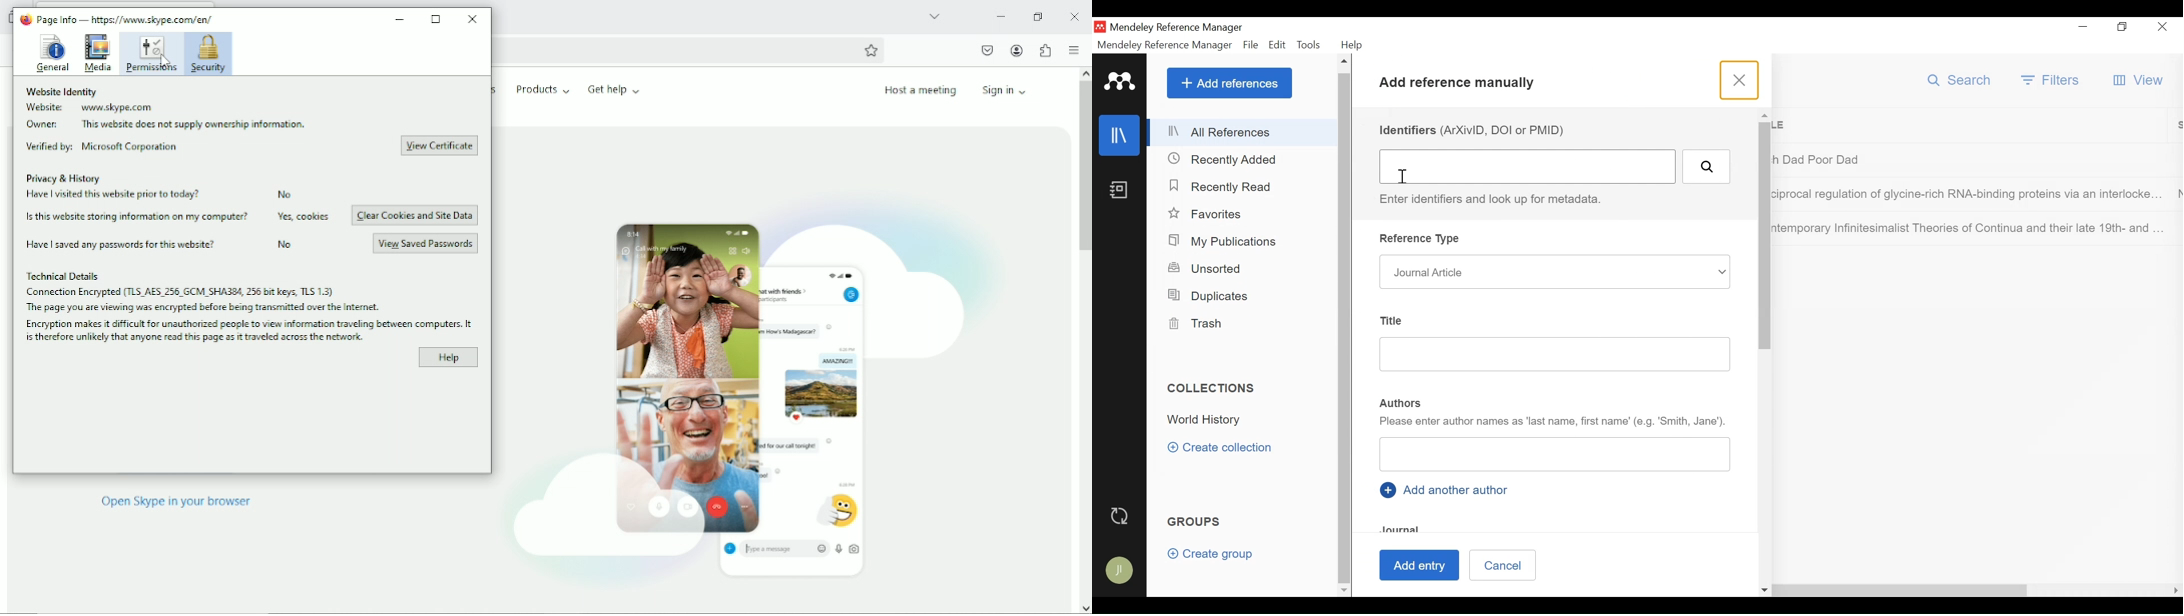 The image size is (2184, 616). Describe the element at coordinates (1180, 27) in the screenshot. I see `Mendeley Reference Manager` at that location.